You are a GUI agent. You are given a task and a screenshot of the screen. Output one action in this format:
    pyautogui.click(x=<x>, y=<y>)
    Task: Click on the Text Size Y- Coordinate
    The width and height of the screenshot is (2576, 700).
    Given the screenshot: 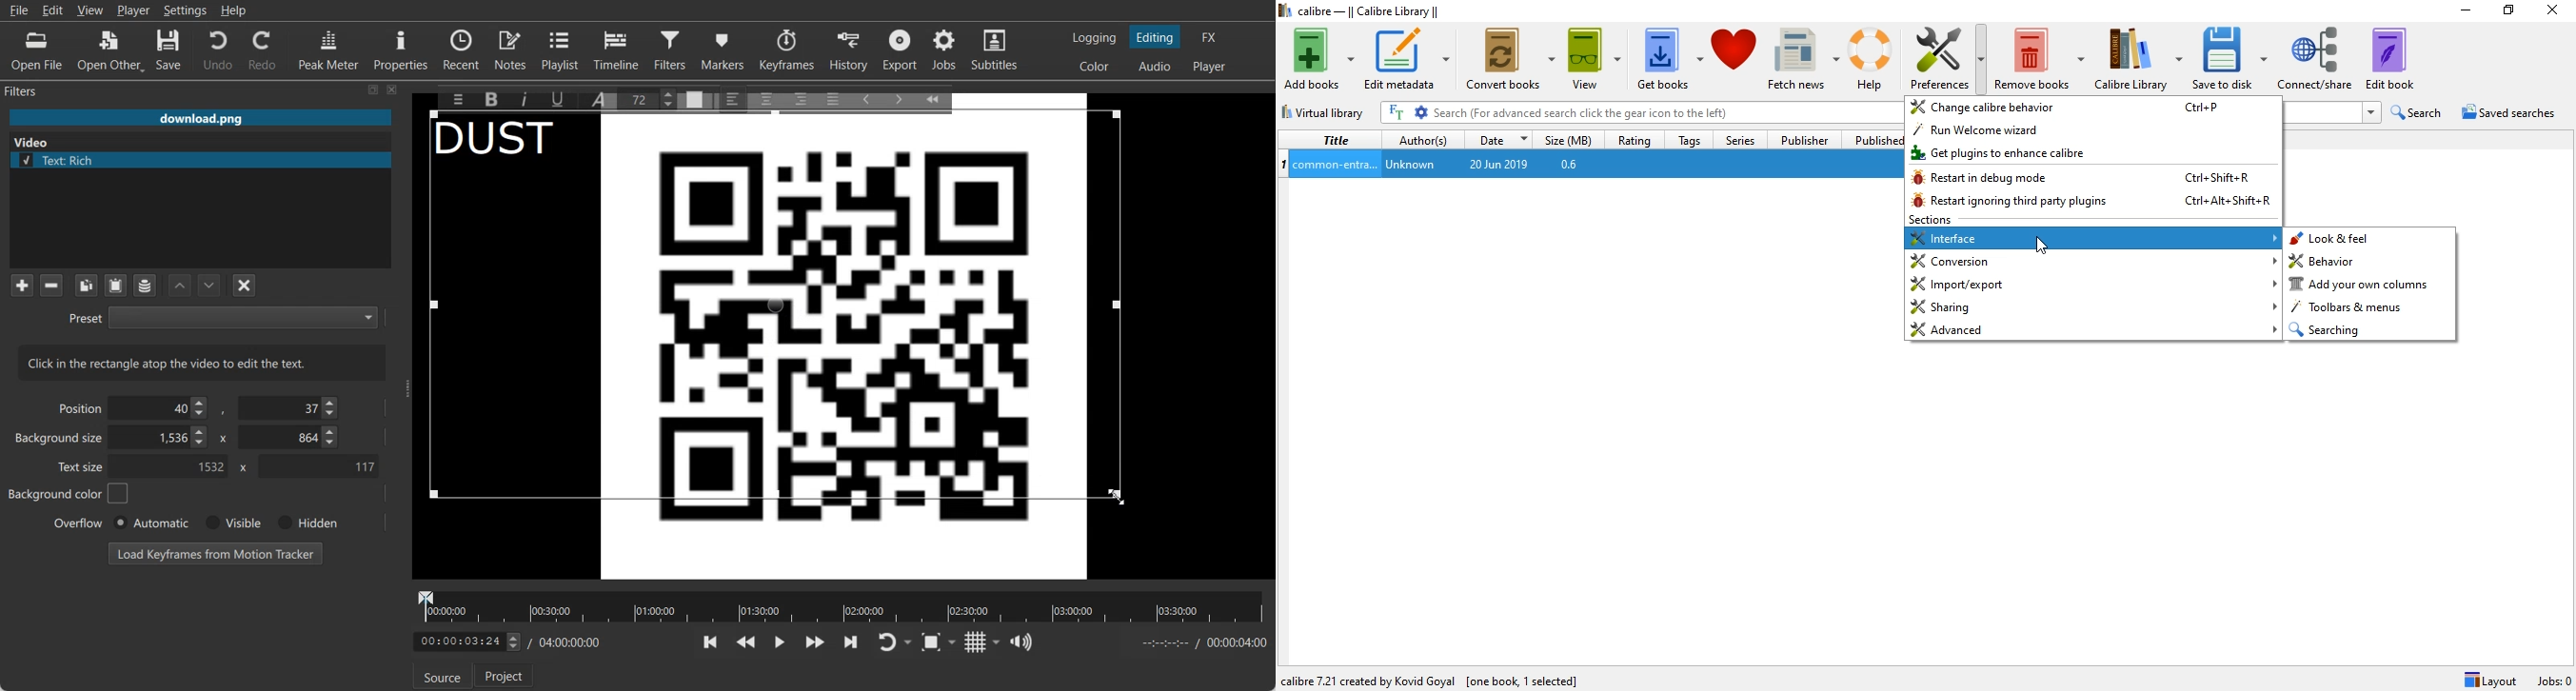 What is the action you would take?
    pyautogui.click(x=318, y=465)
    